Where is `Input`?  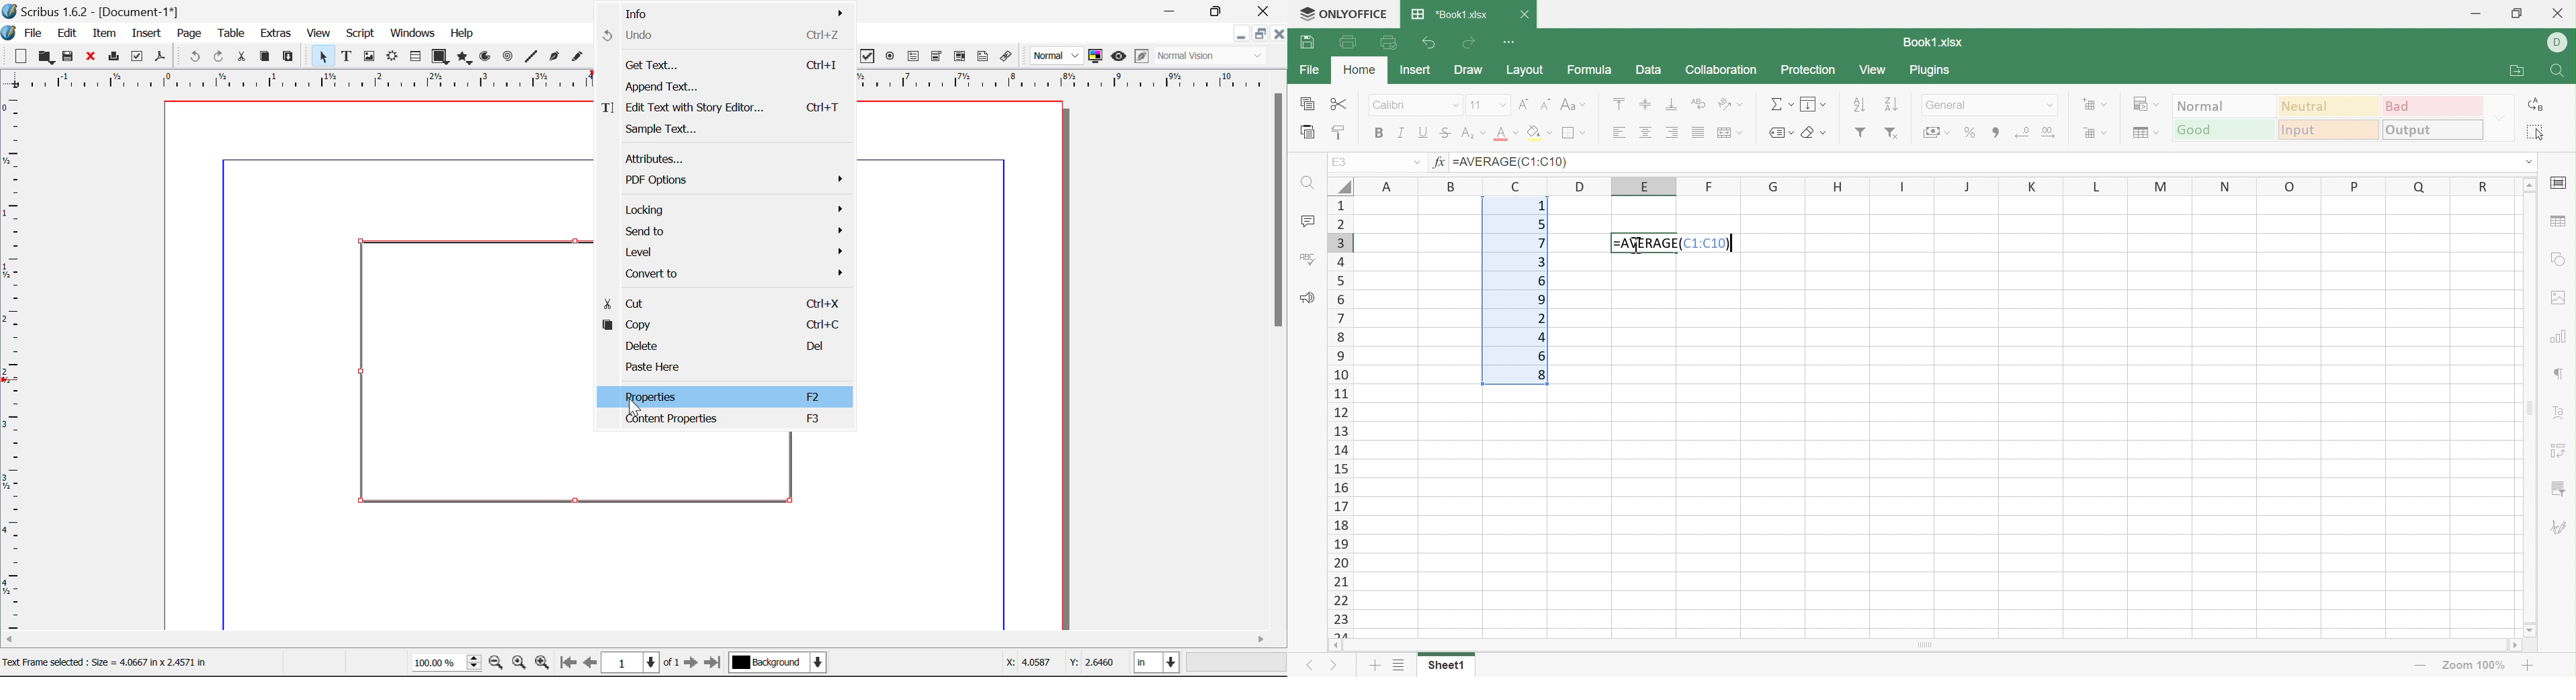
Input is located at coordinates (2327, 130).